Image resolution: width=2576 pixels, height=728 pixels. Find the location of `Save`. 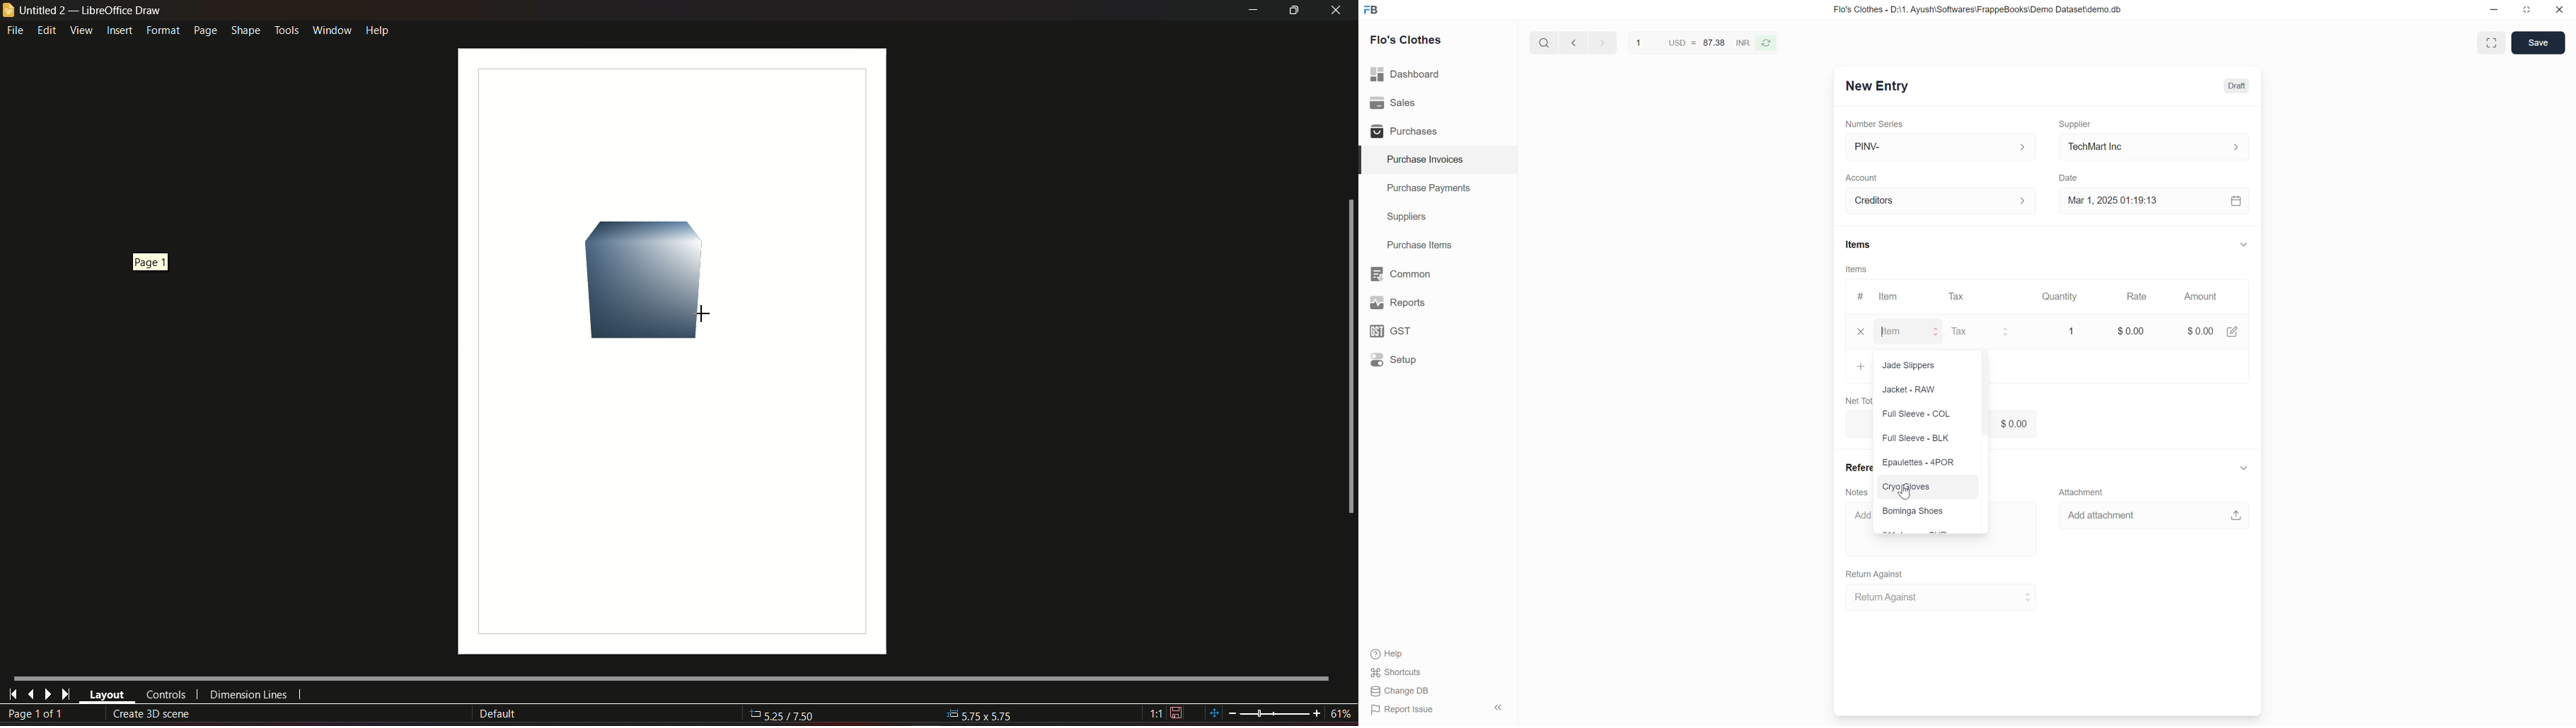

Save is located at coordinates (2537, 42).